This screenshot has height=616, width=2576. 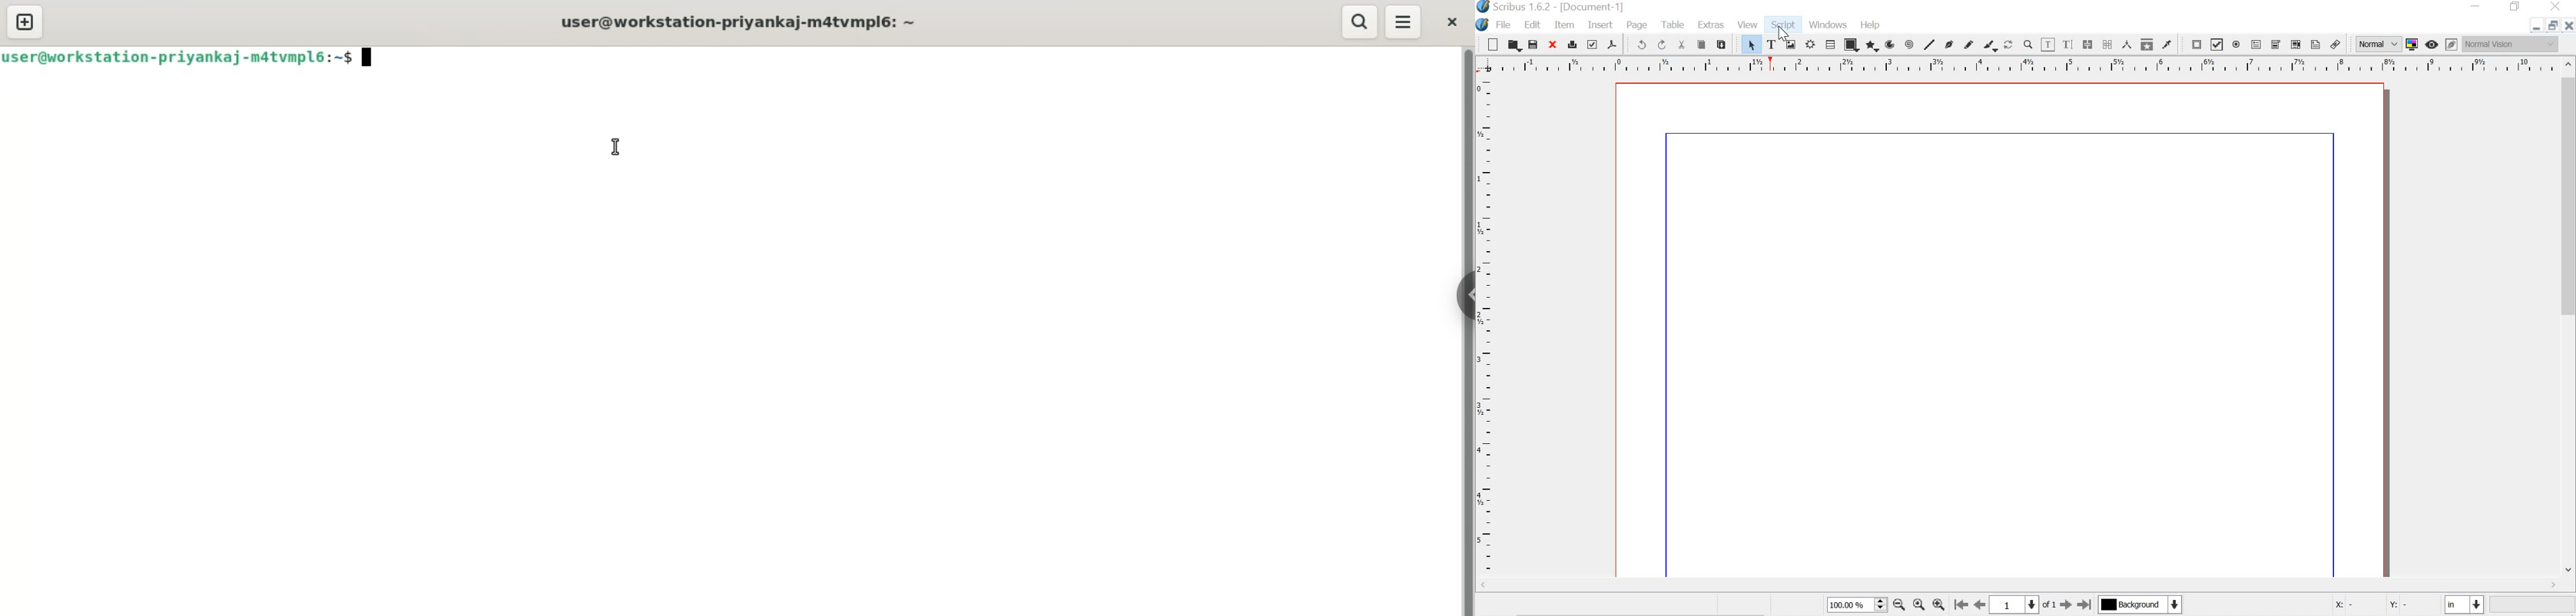 I want to click on spiral, so click(x=1909, y=44).